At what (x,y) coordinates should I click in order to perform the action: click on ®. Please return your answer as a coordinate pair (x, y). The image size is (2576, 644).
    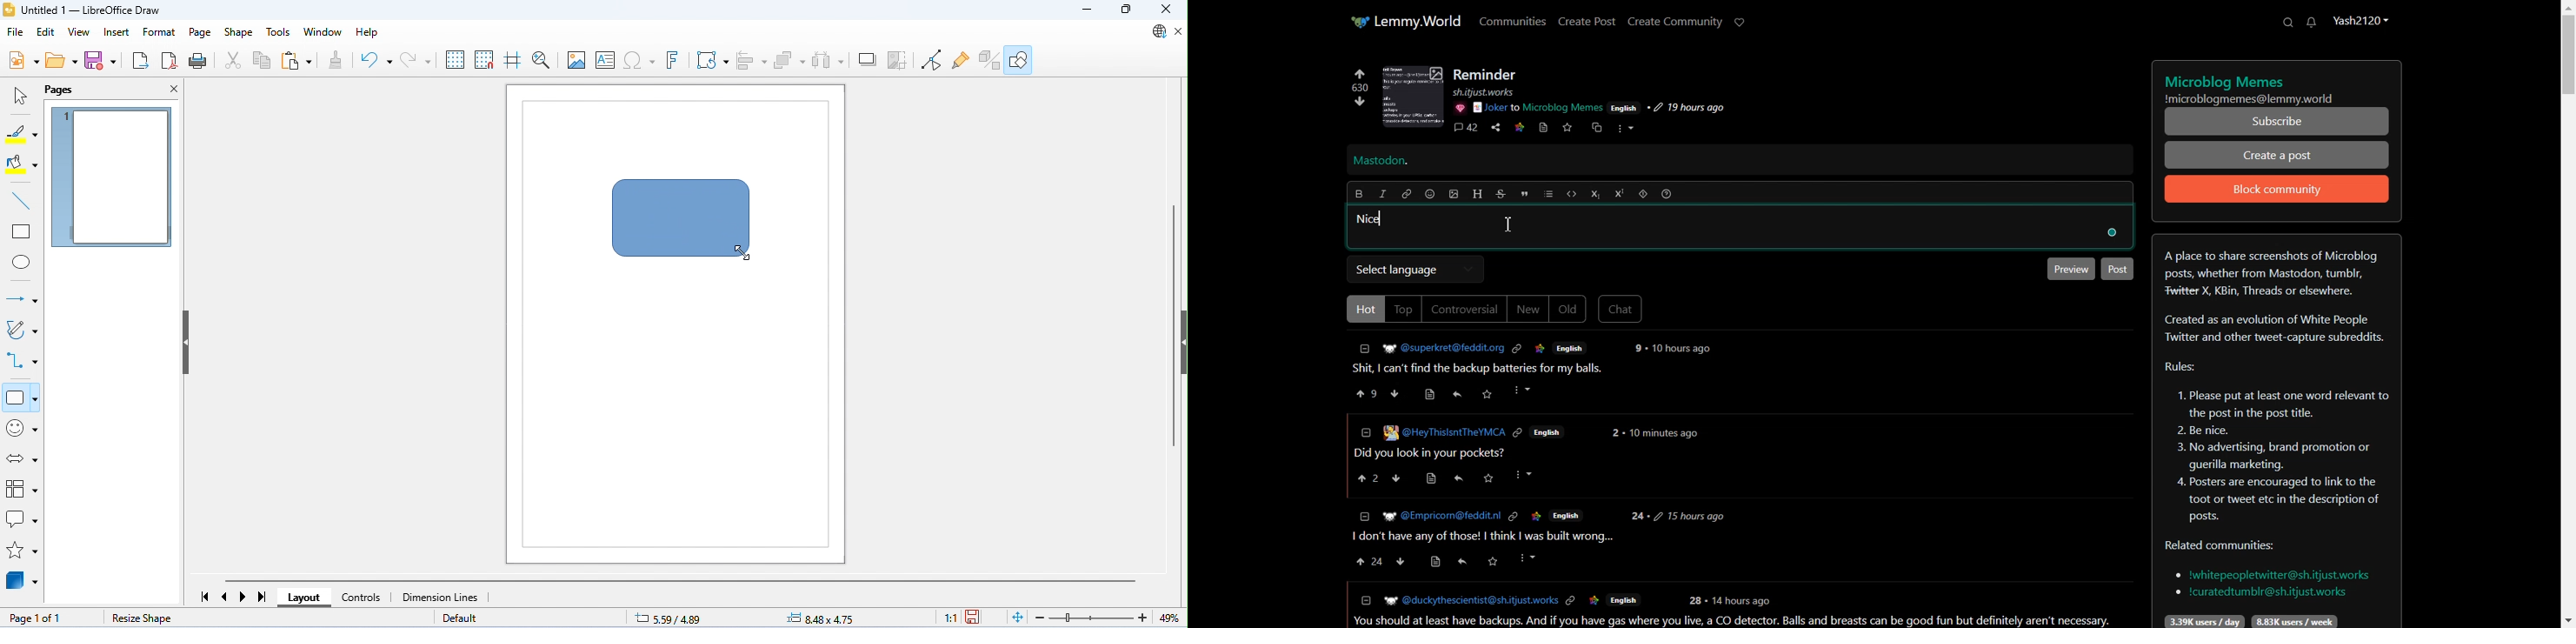
    Looking at the image, I should click on (1365, 430).